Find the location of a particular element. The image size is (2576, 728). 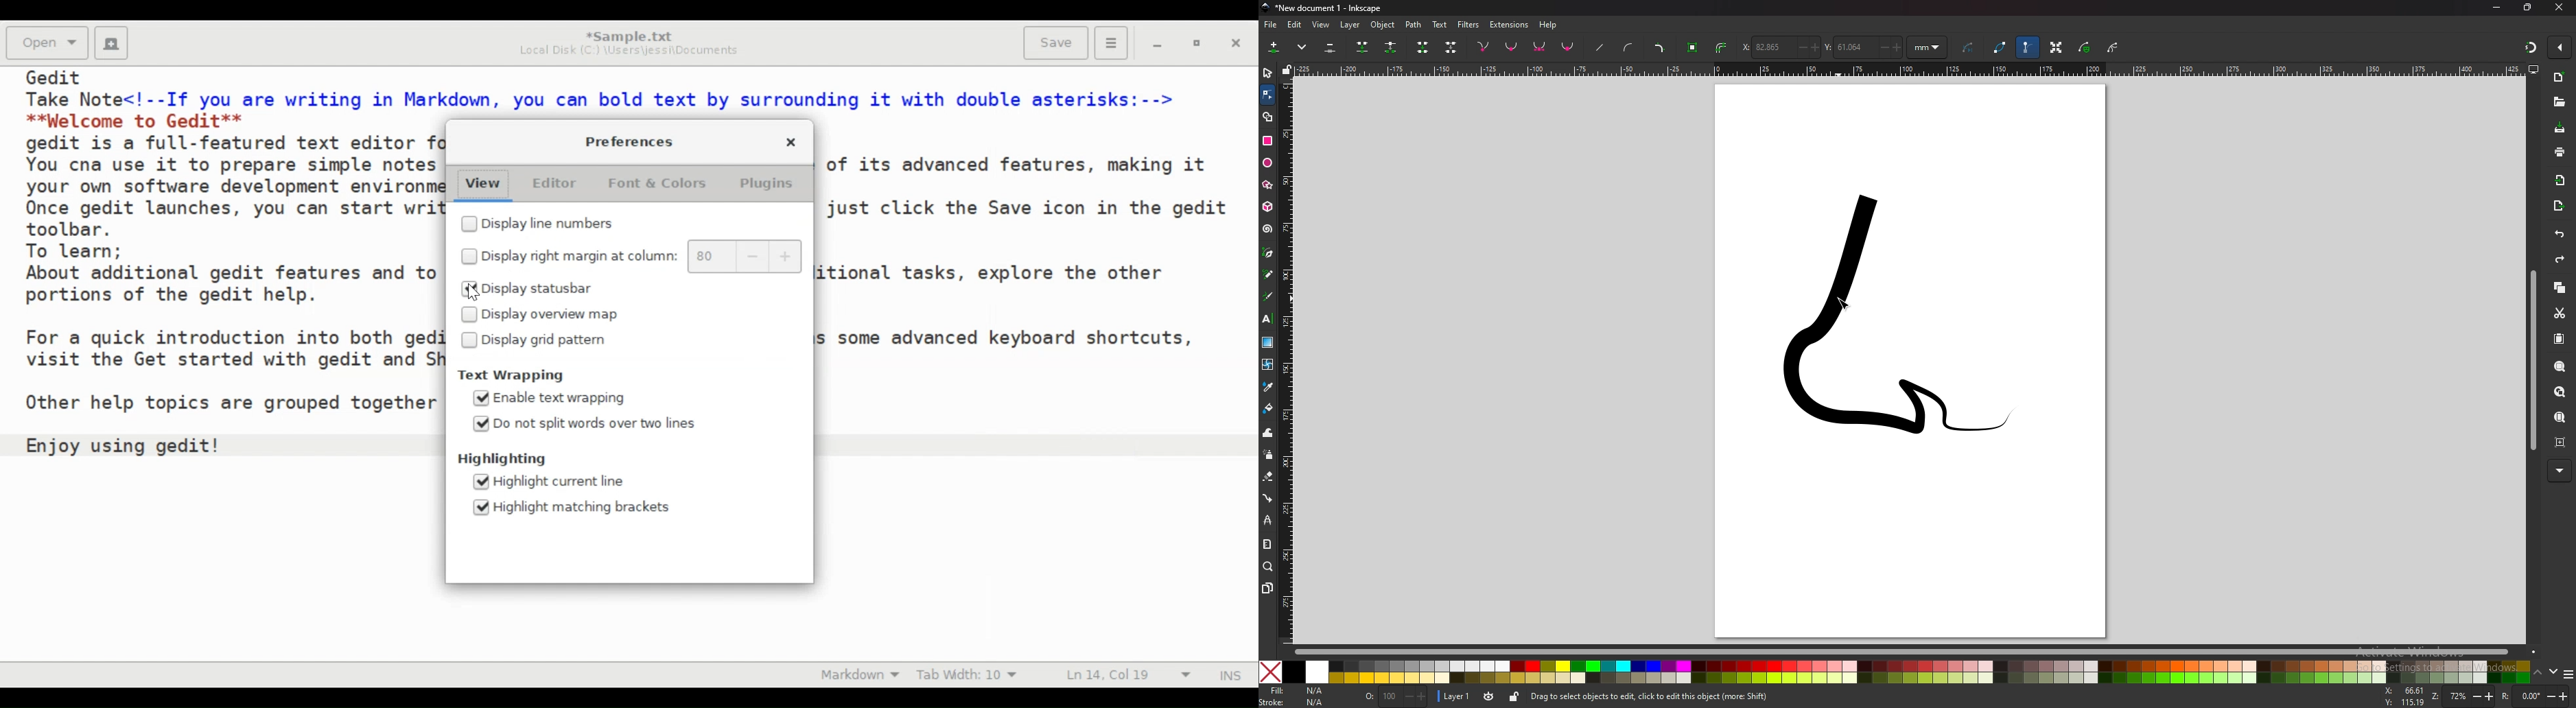

shape builder is located at coordinates (1268, 117).